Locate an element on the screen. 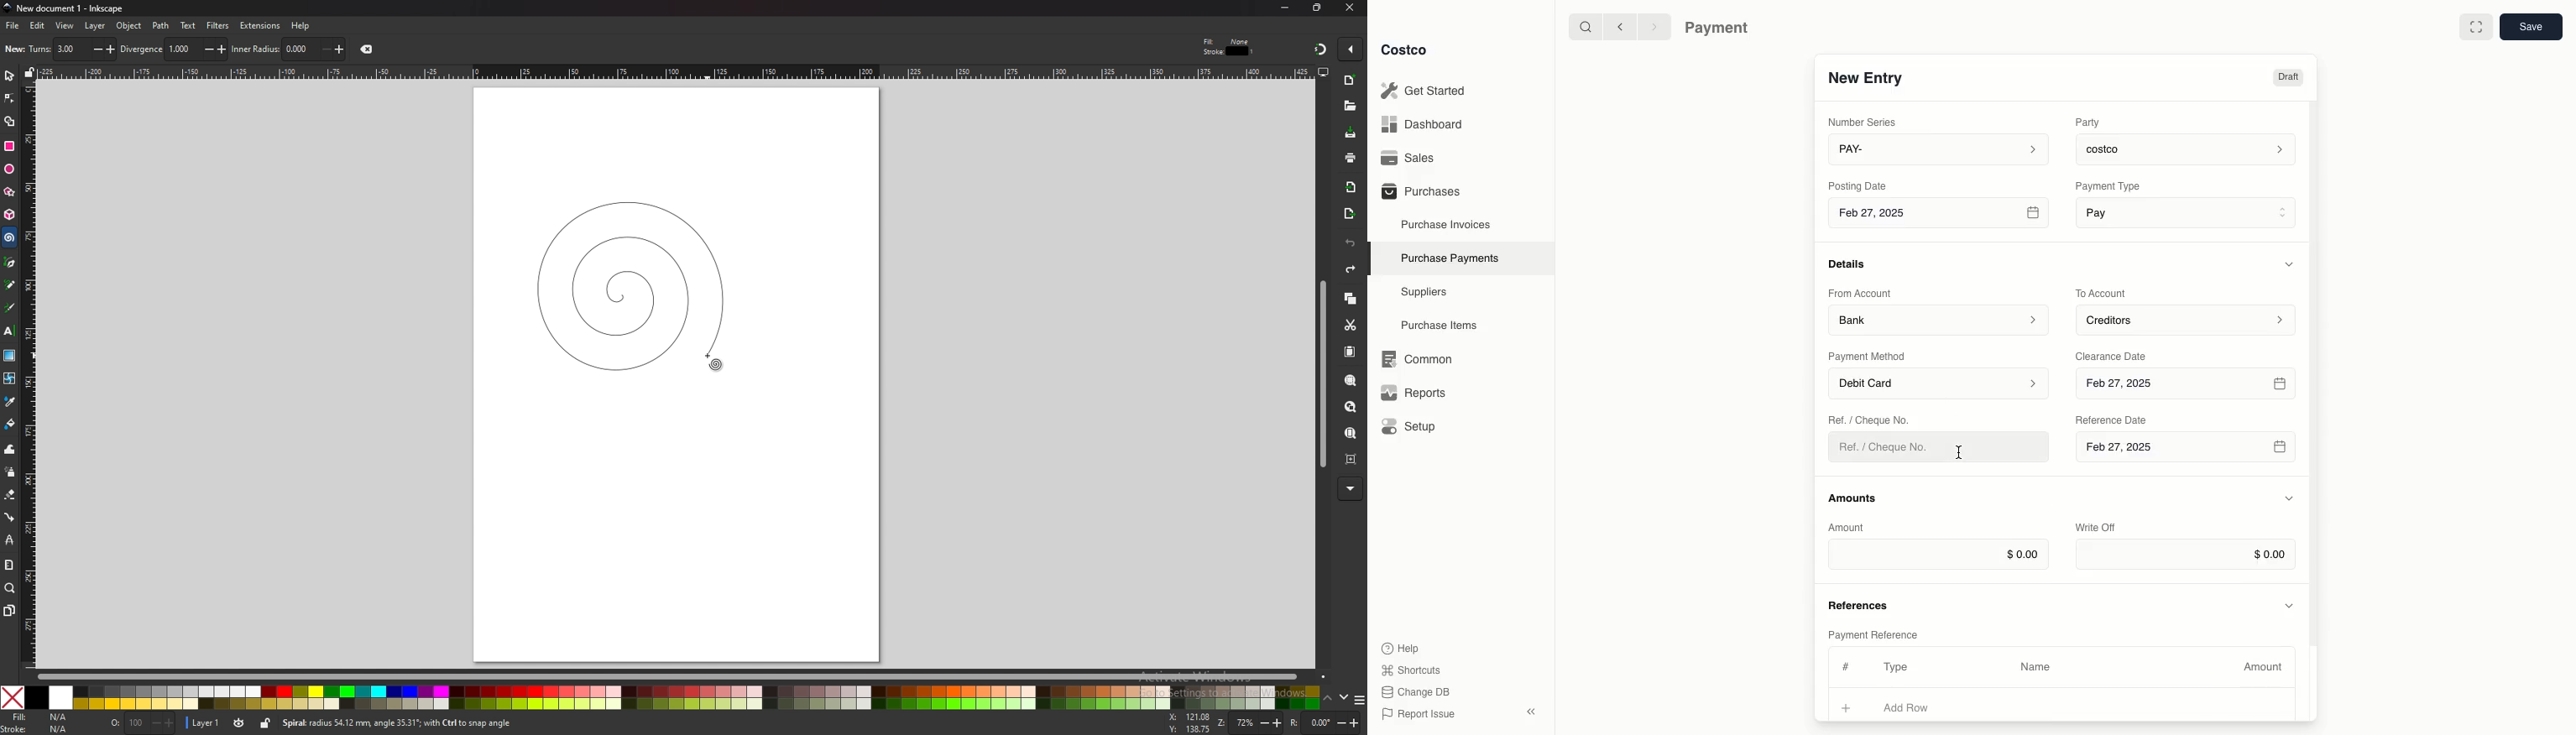 Image resolution: width=2576 pixels, height=756 pixels. ‘Reference Date is located at coordinates (2113, 420).